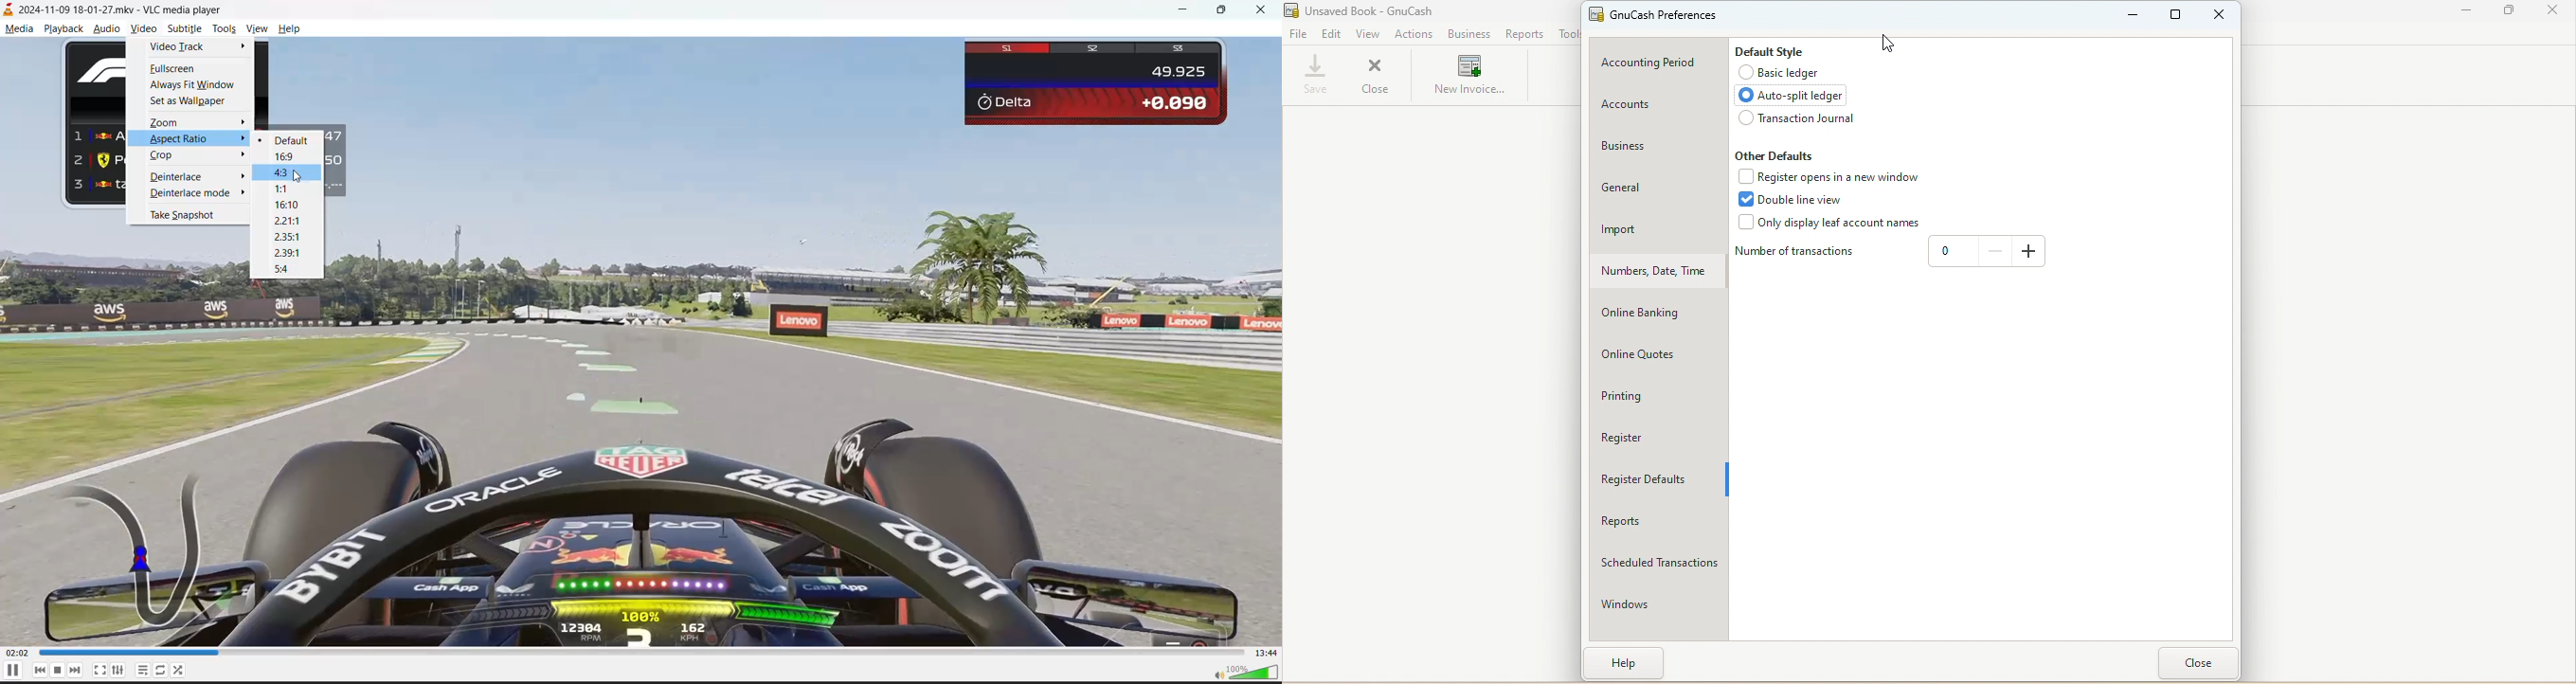 This screenshot has width=2576, height=700. Describe the element at coordinates (100, 669) in the screenshot. I see `toggle fullscreen` at that location.